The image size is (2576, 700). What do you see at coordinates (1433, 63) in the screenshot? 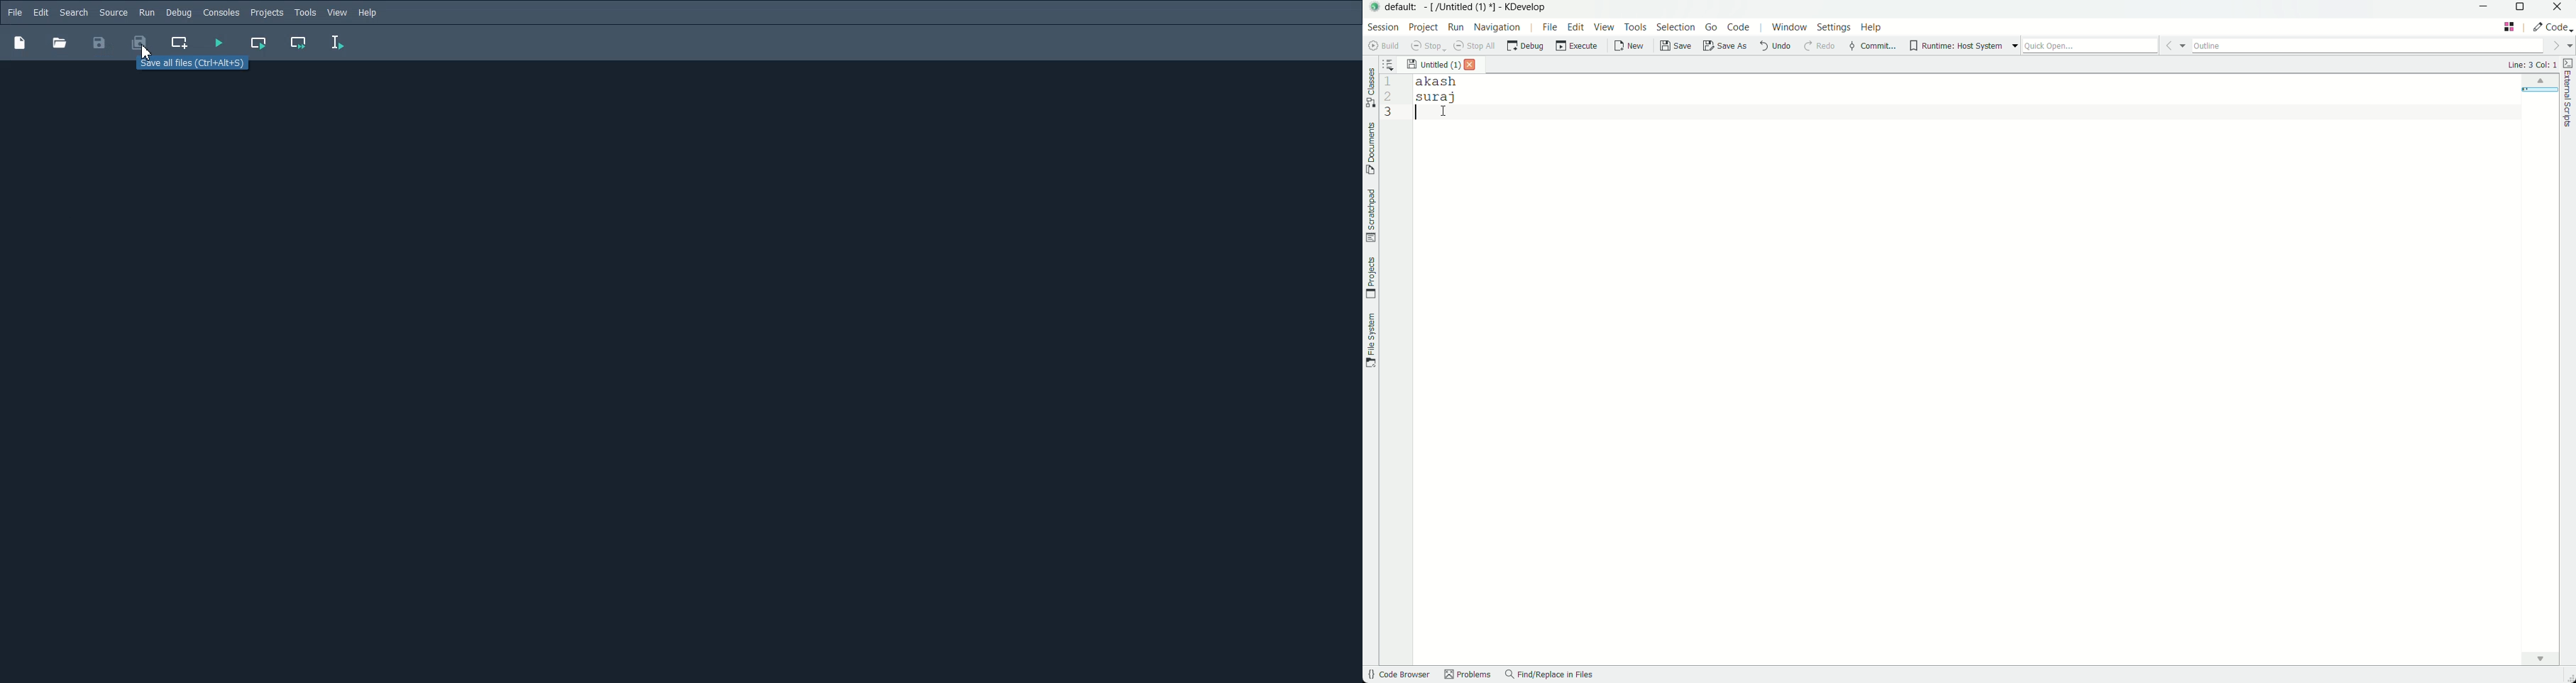
I see `file name - untitled 1` at bounding box center [1433, 63].